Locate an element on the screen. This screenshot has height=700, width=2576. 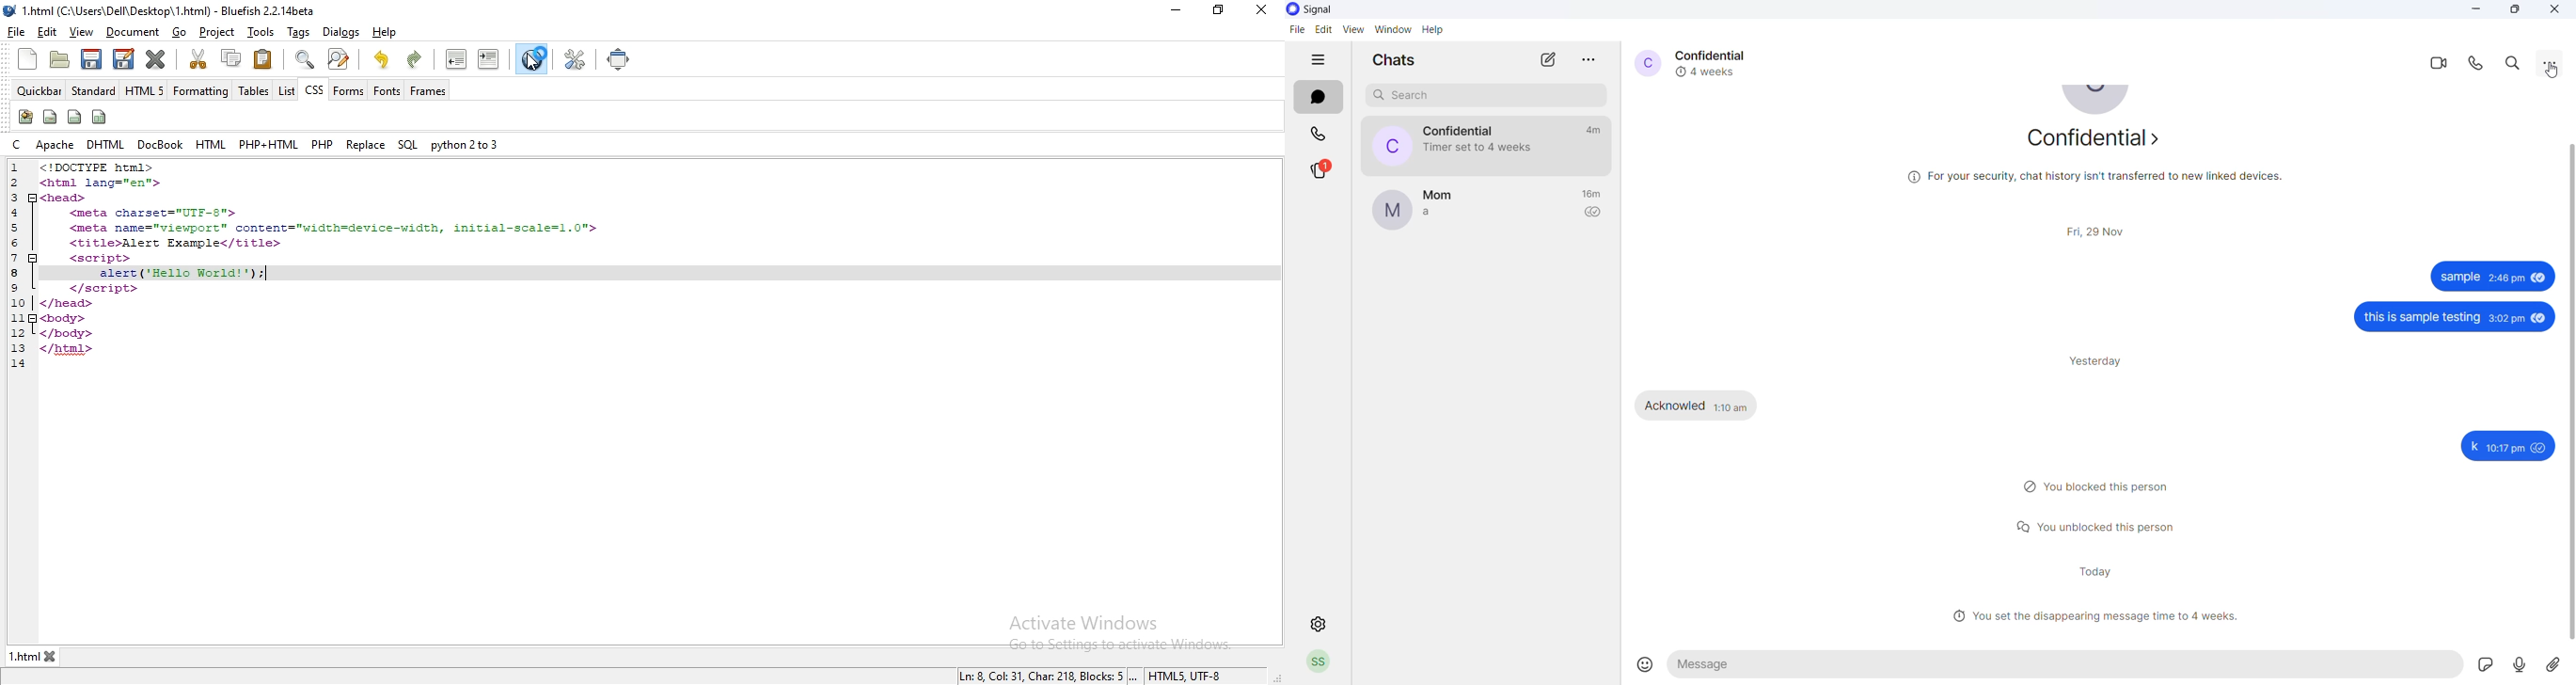
cursor is located at coordinates (533, 59).